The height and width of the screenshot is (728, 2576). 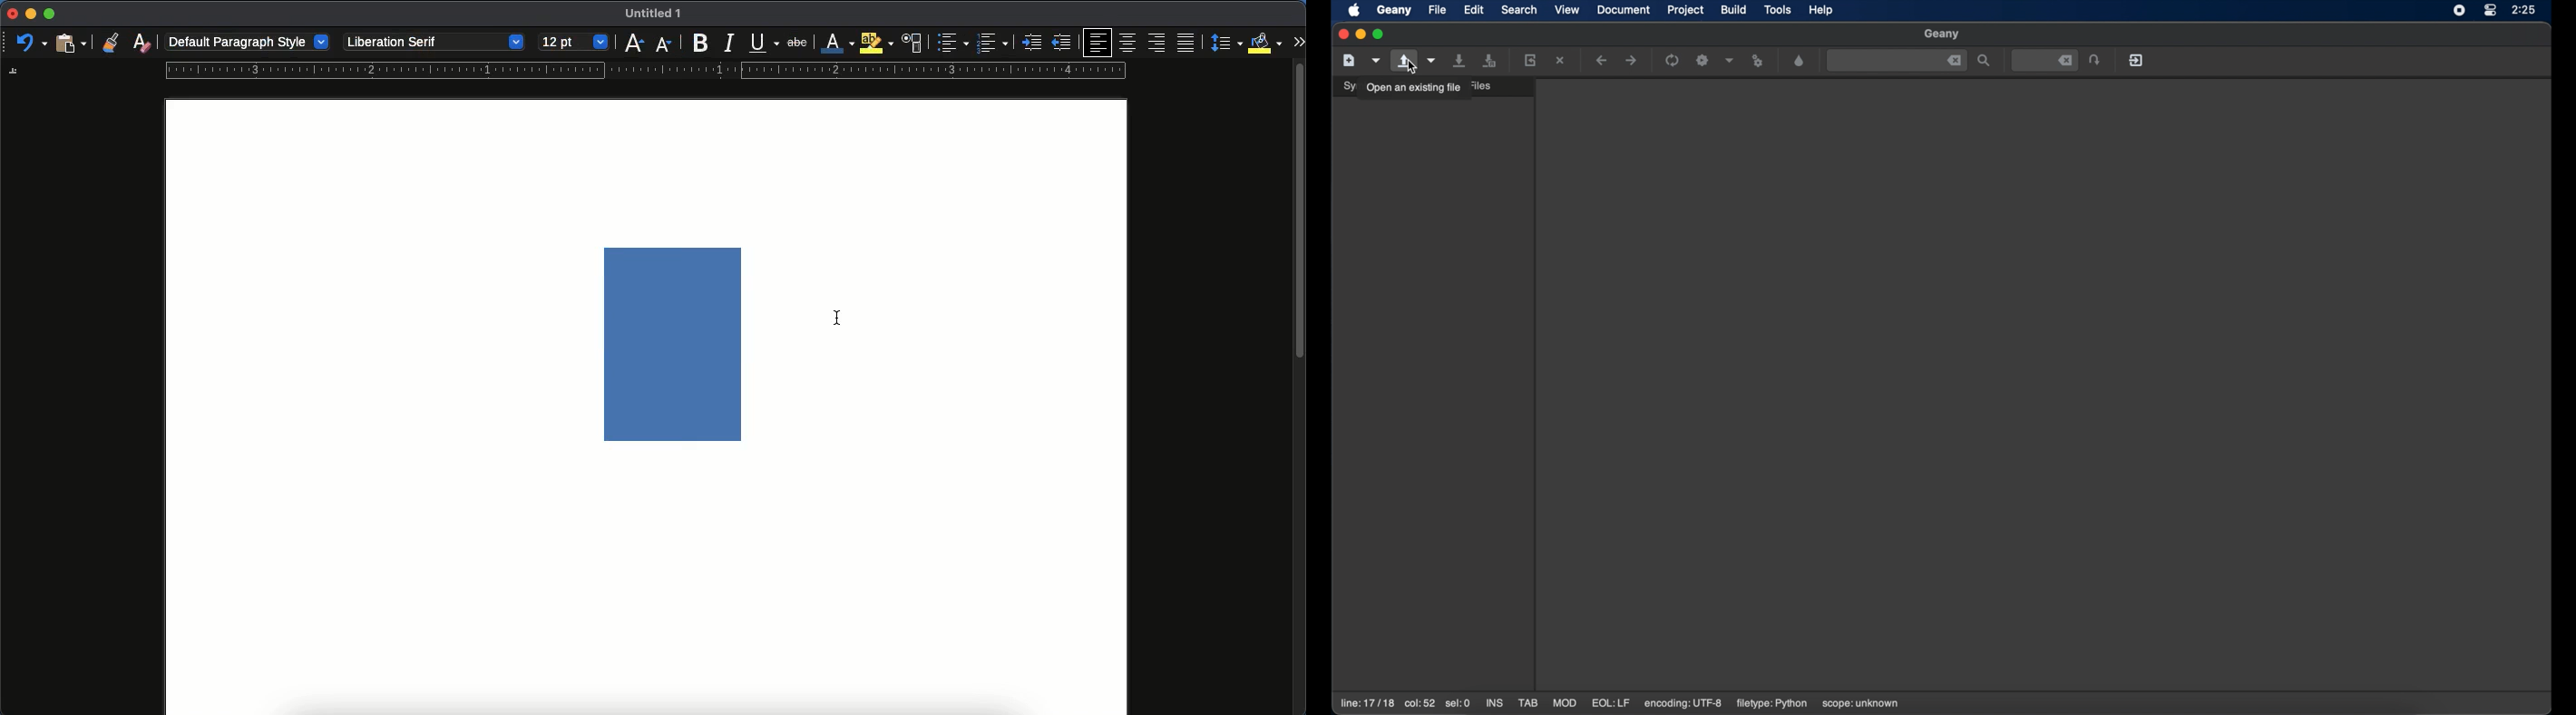 What do you see at coordinates (1300, 392) in the screenshot?
I see `scroll` at bounding box center [1300, 392].